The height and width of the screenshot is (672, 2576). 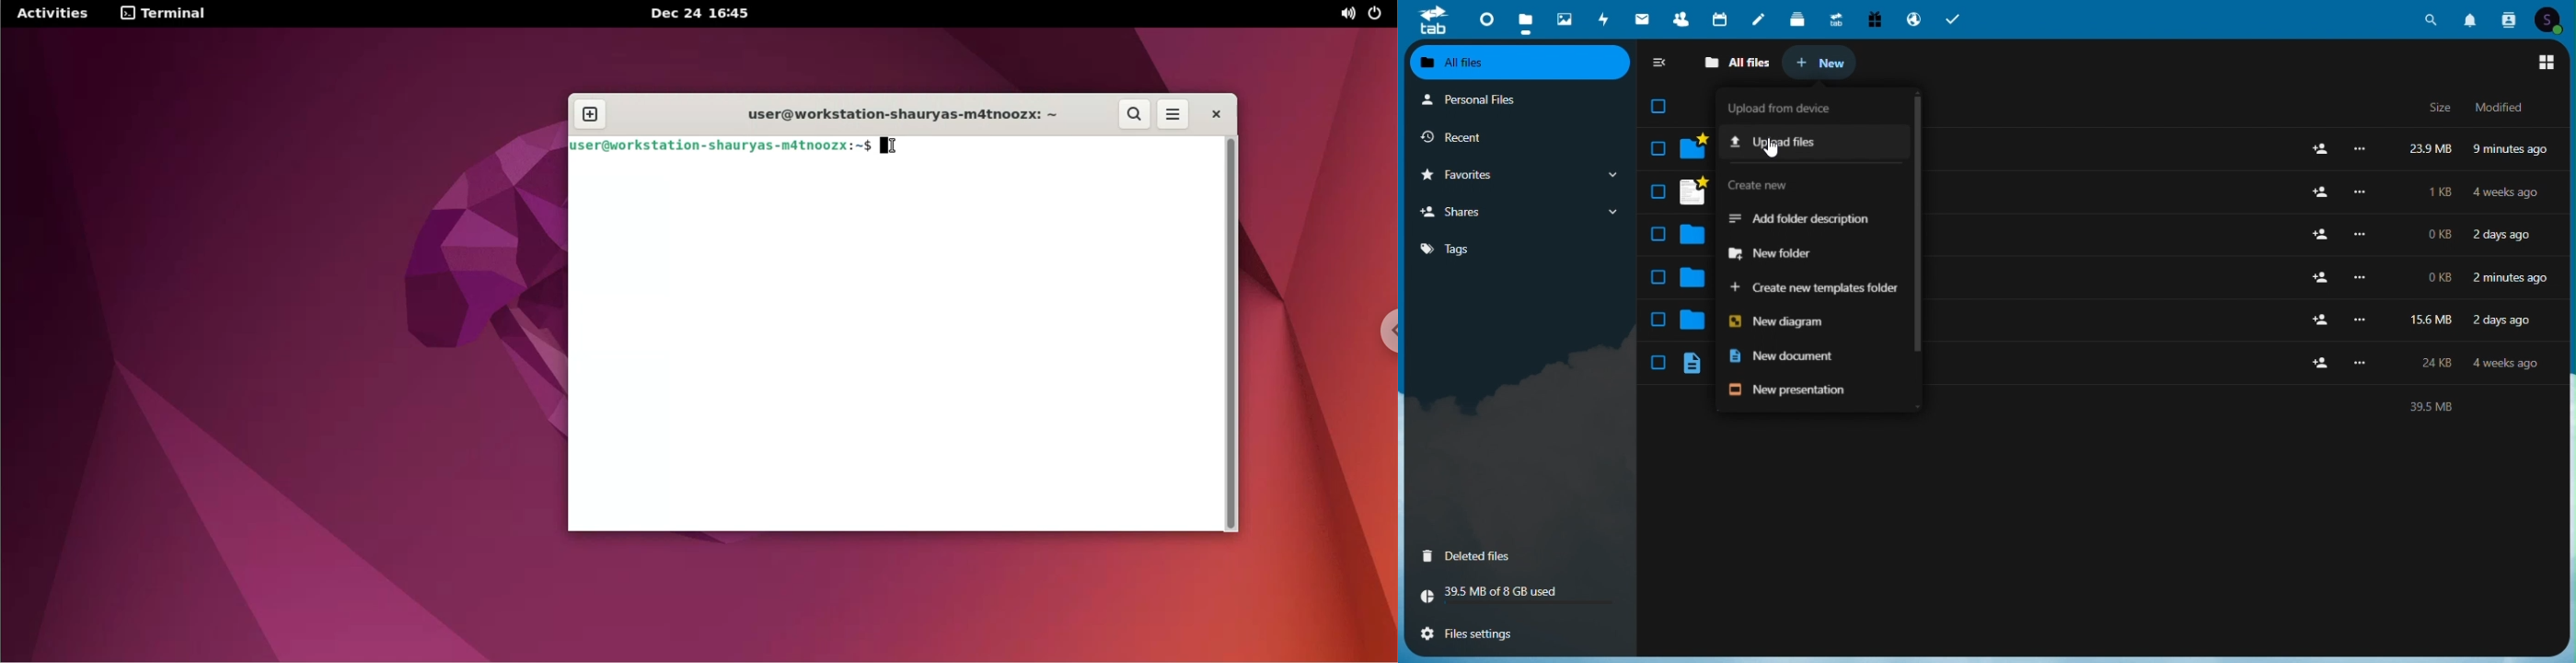 What do you see at coordinates (2512, 17) in the screenshot?
I see `contacts` at bounding box center [2512, 17].